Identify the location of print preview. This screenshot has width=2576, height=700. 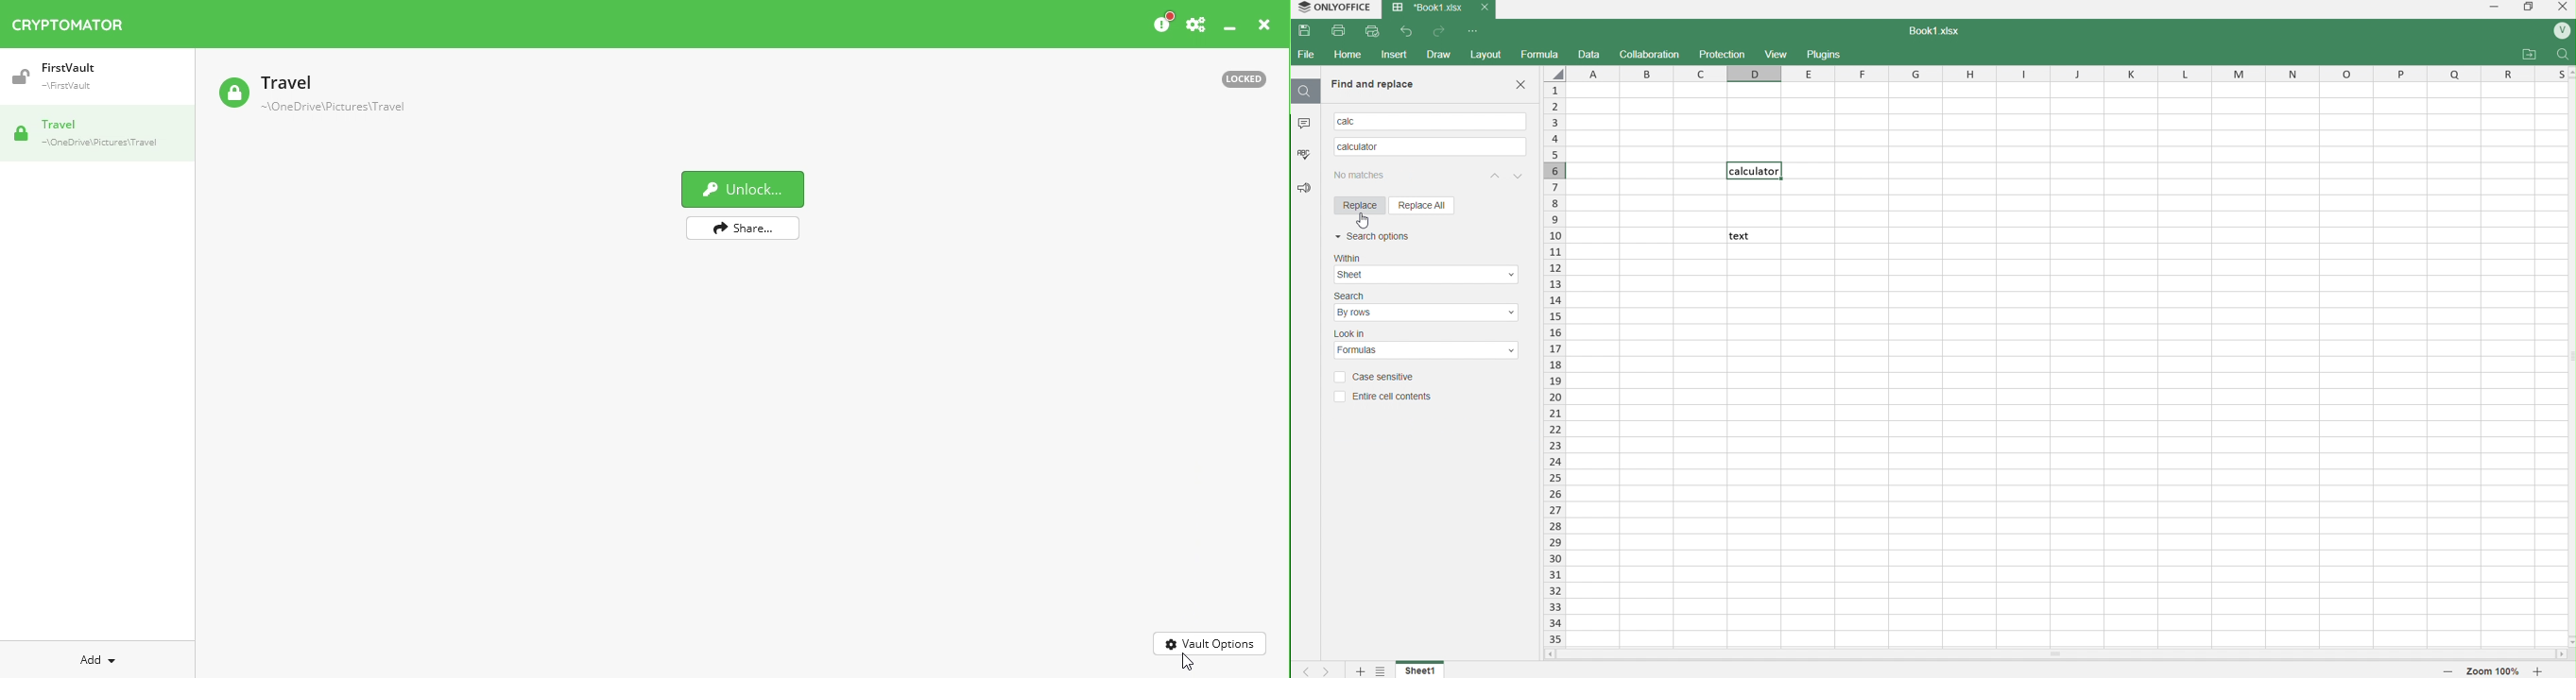
(1374, 32).